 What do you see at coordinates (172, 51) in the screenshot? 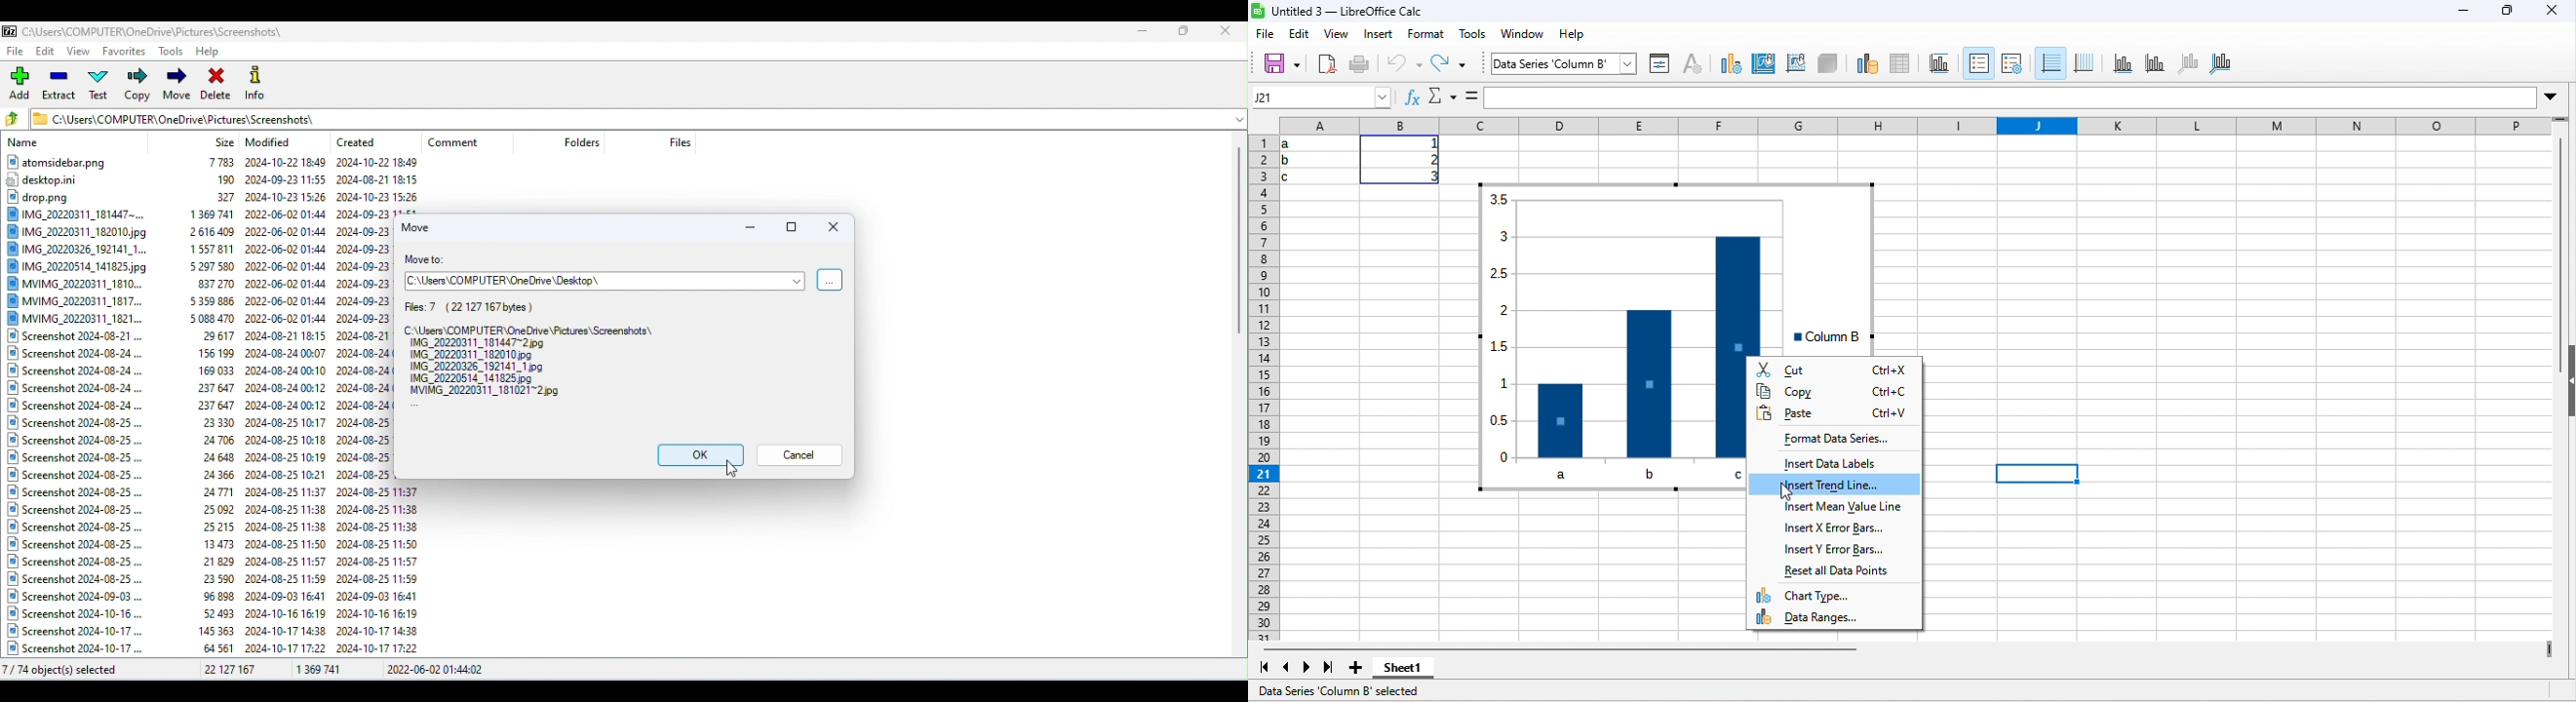
I see `Tools` at bounding box center [172, 51].